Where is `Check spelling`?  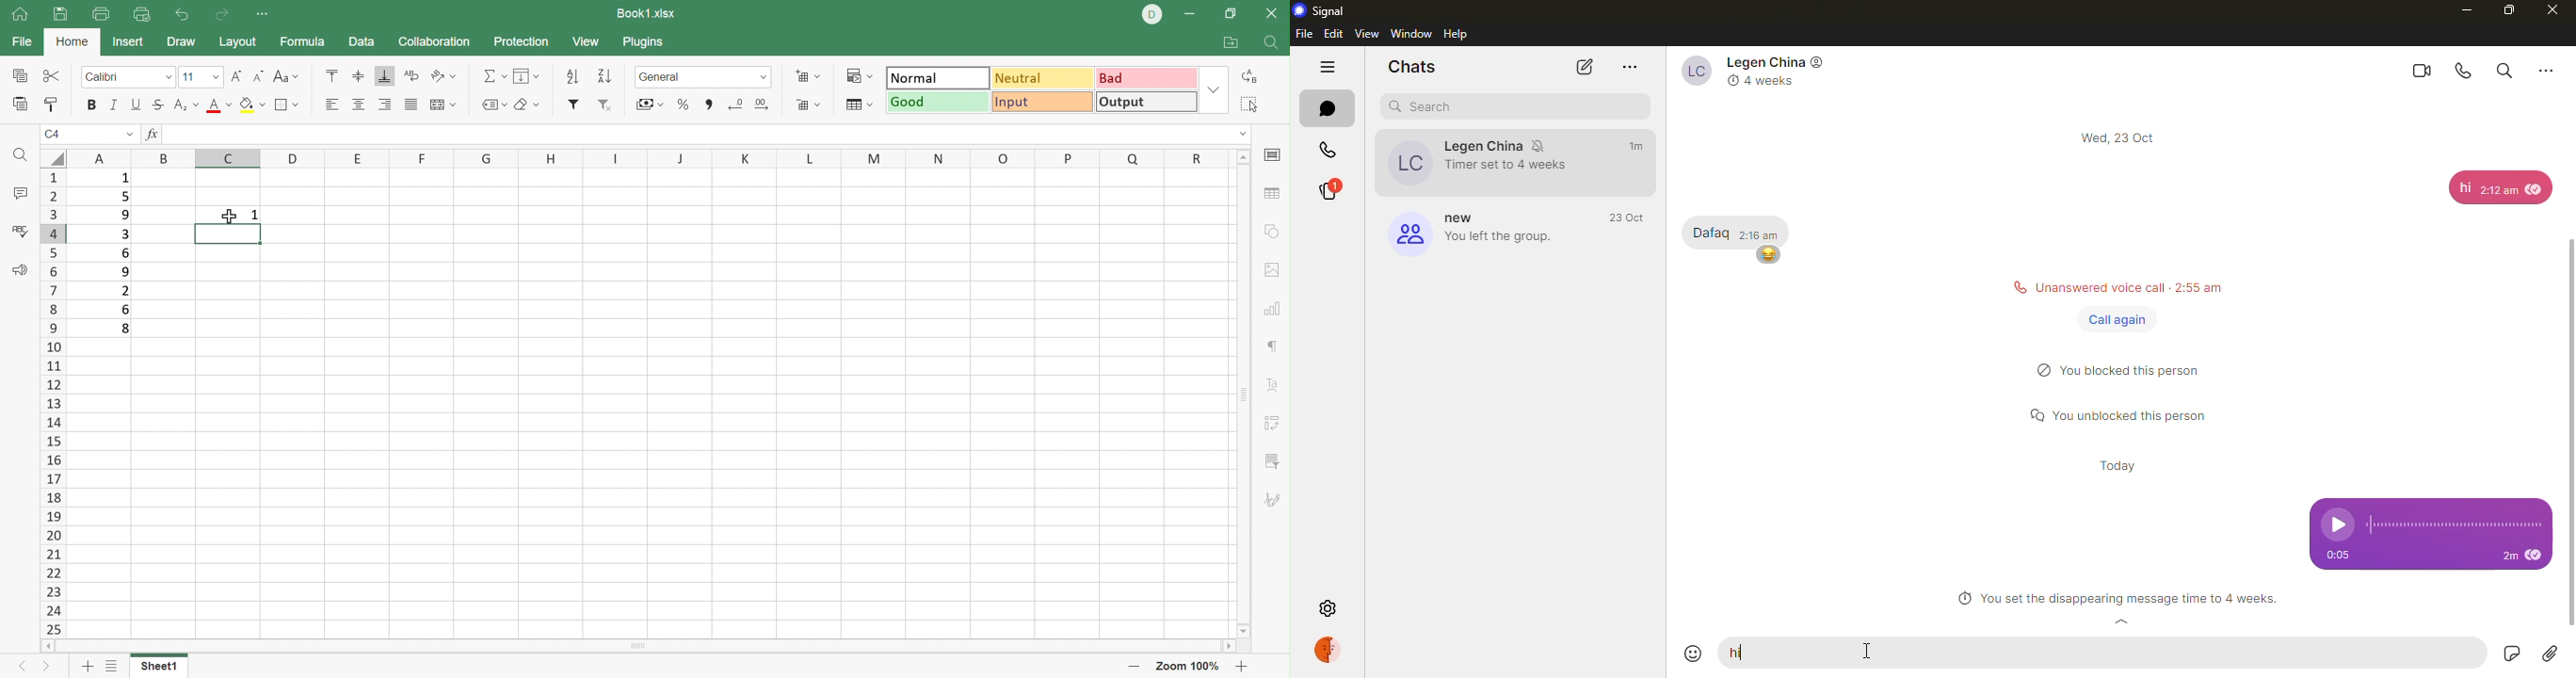 Check spelling is located at coordinates (21, 234).